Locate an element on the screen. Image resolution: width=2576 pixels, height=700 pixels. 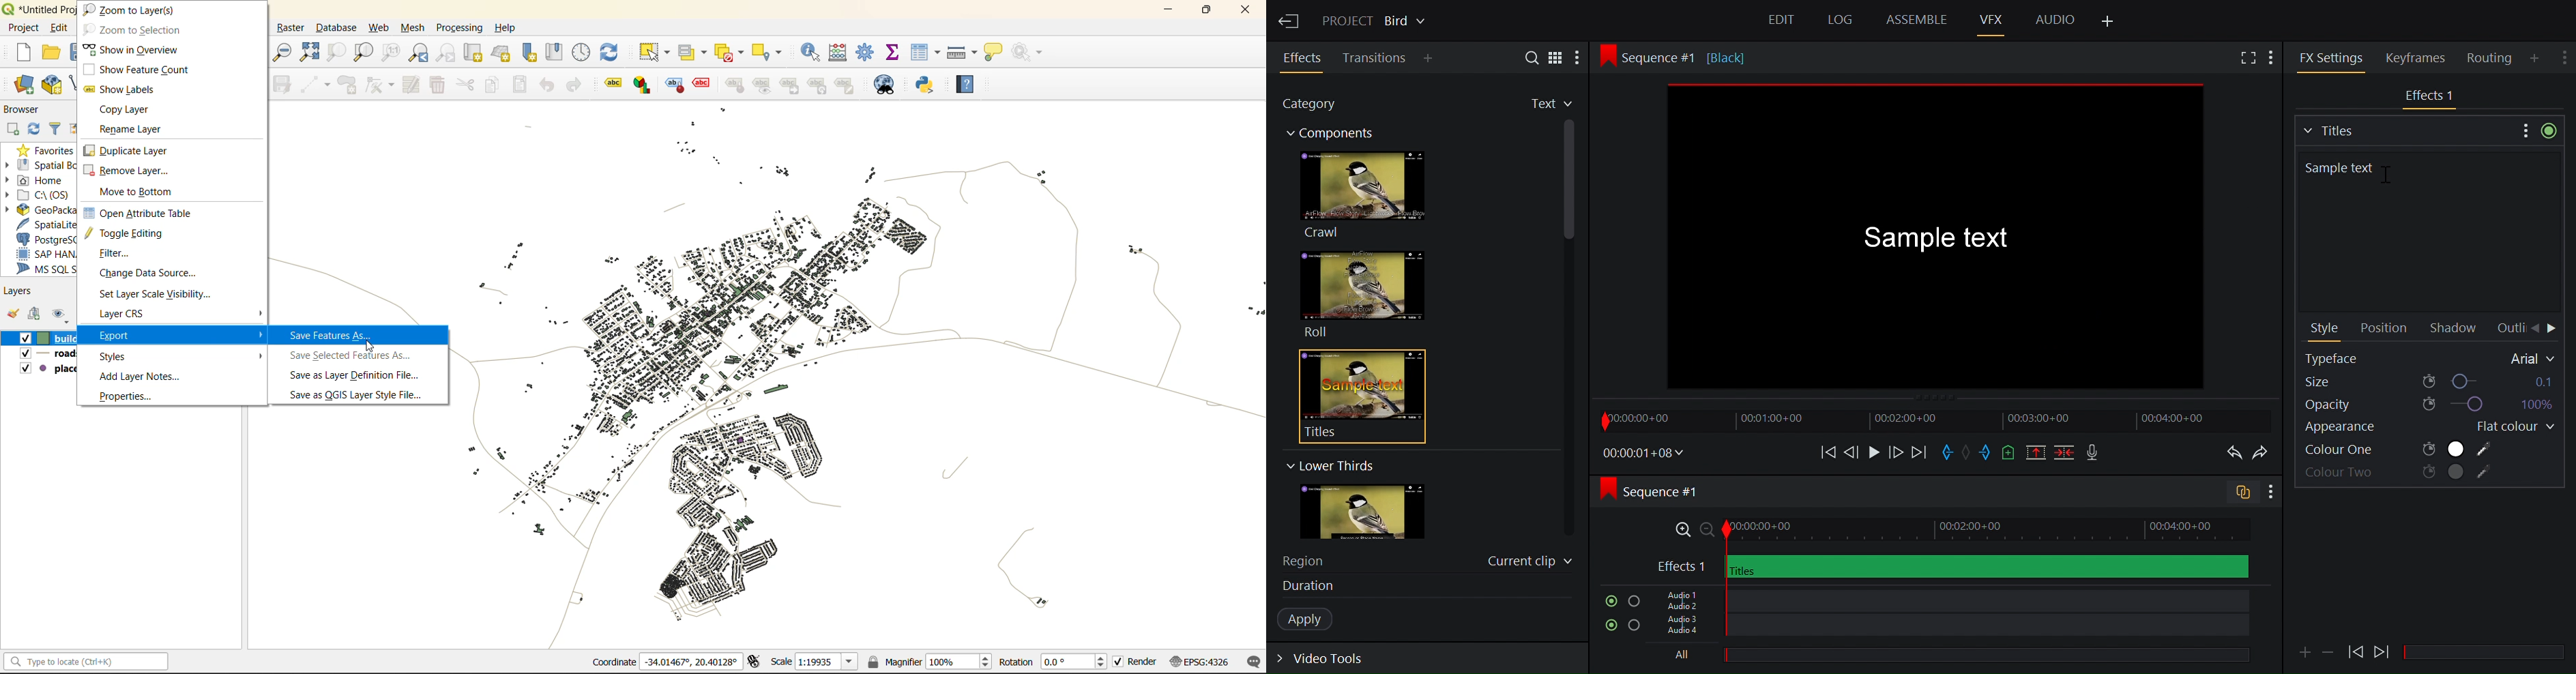
toolbox is located at coordinates (866, 53).